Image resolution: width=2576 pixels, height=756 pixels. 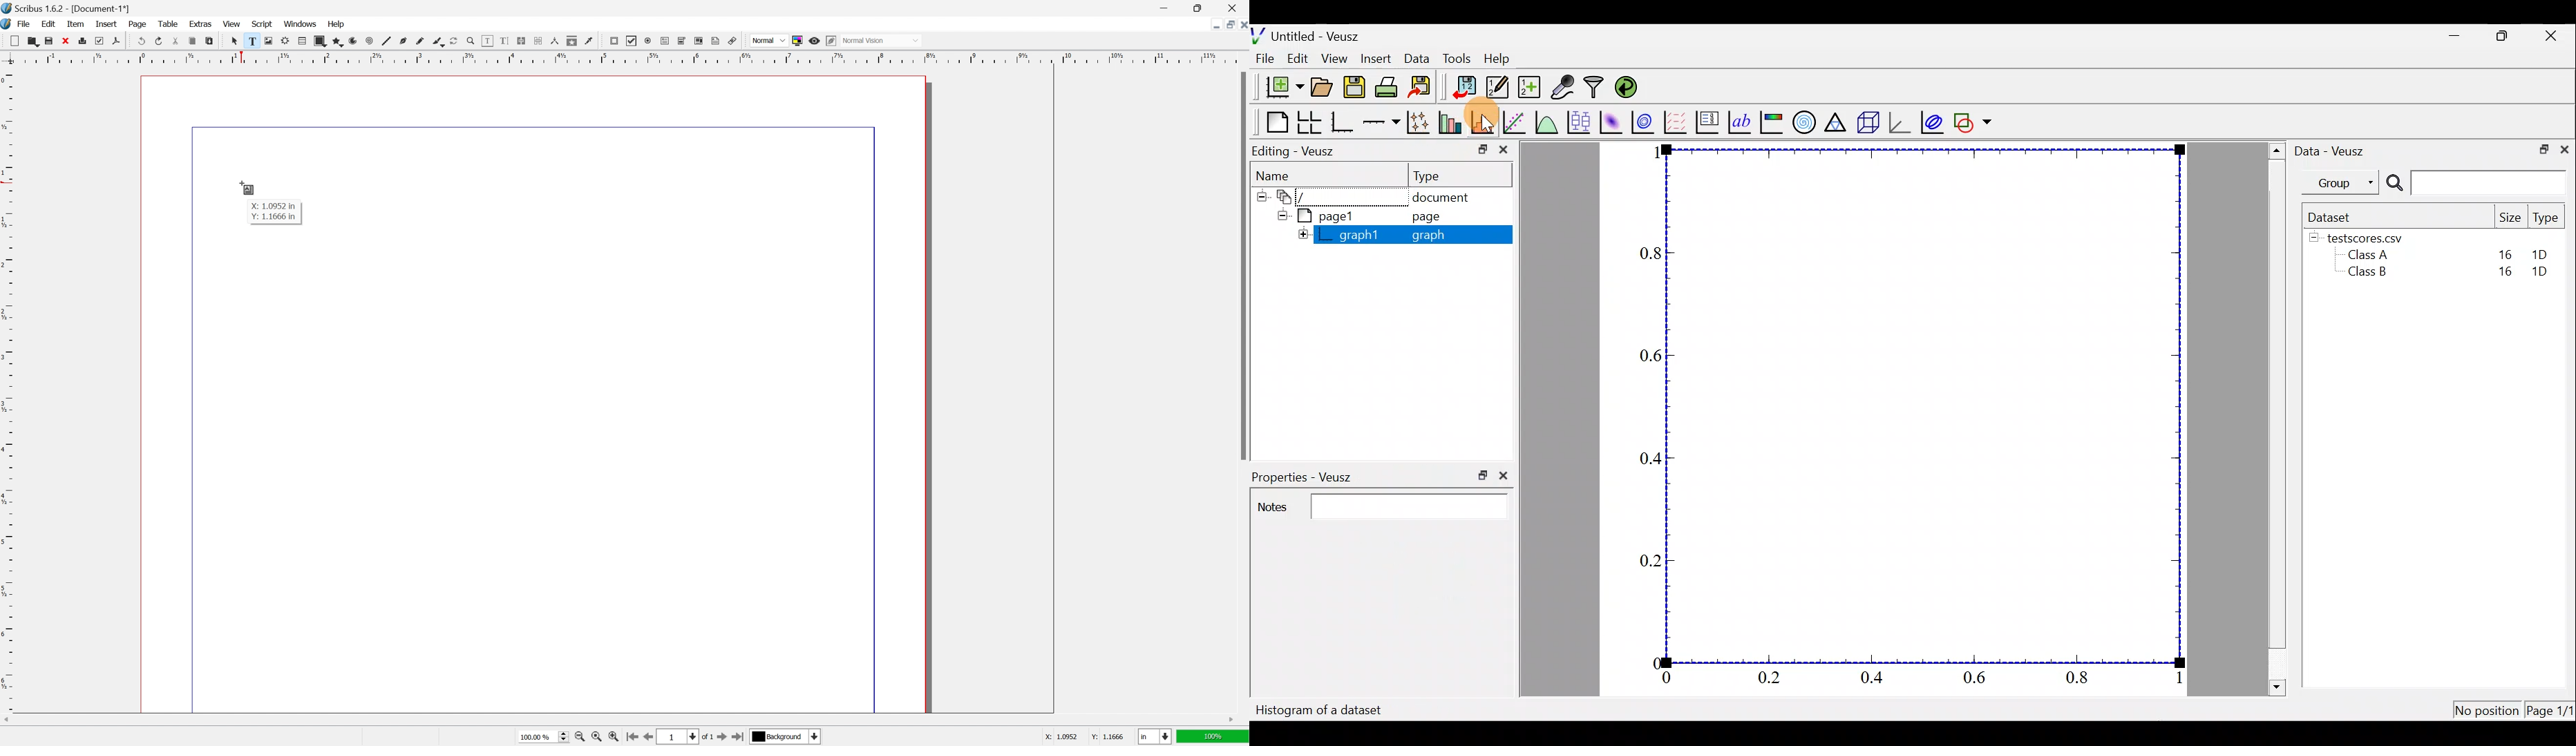 I want to click on select current zoom level, so click(x=545, y=739).